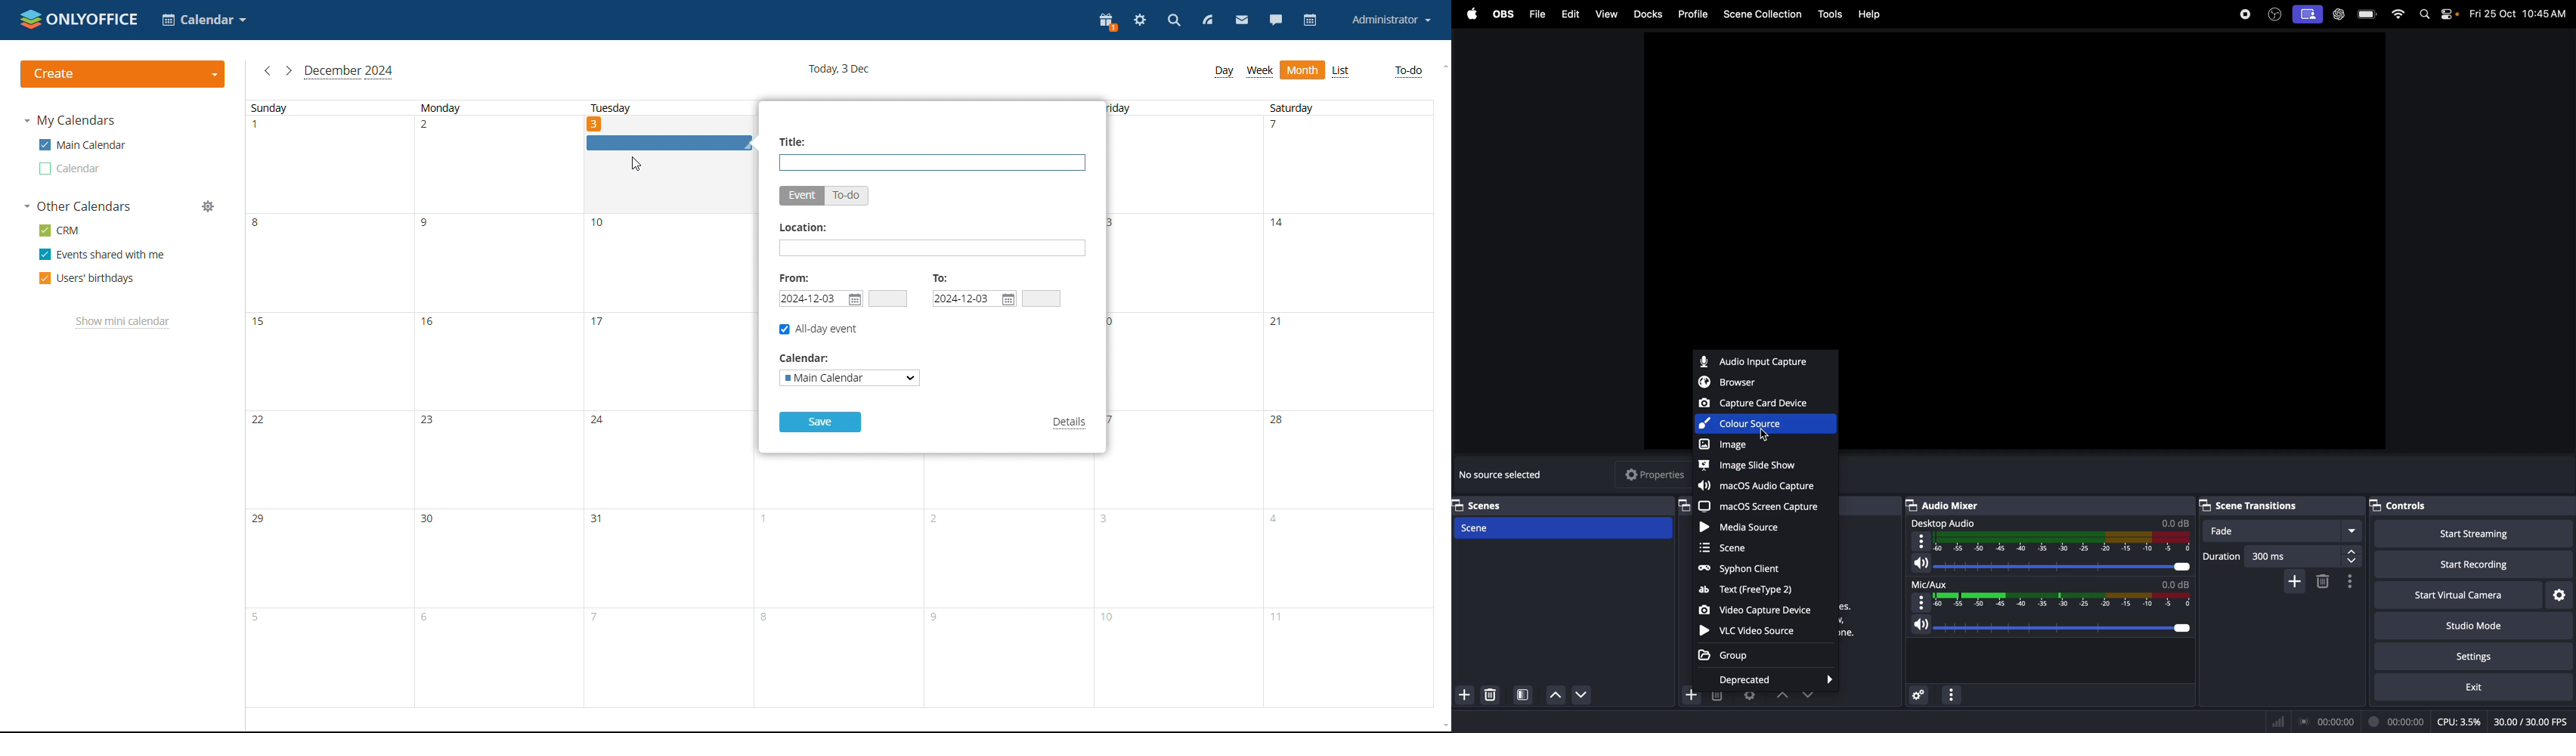  I want to click on audio level, so click(2050, 563).